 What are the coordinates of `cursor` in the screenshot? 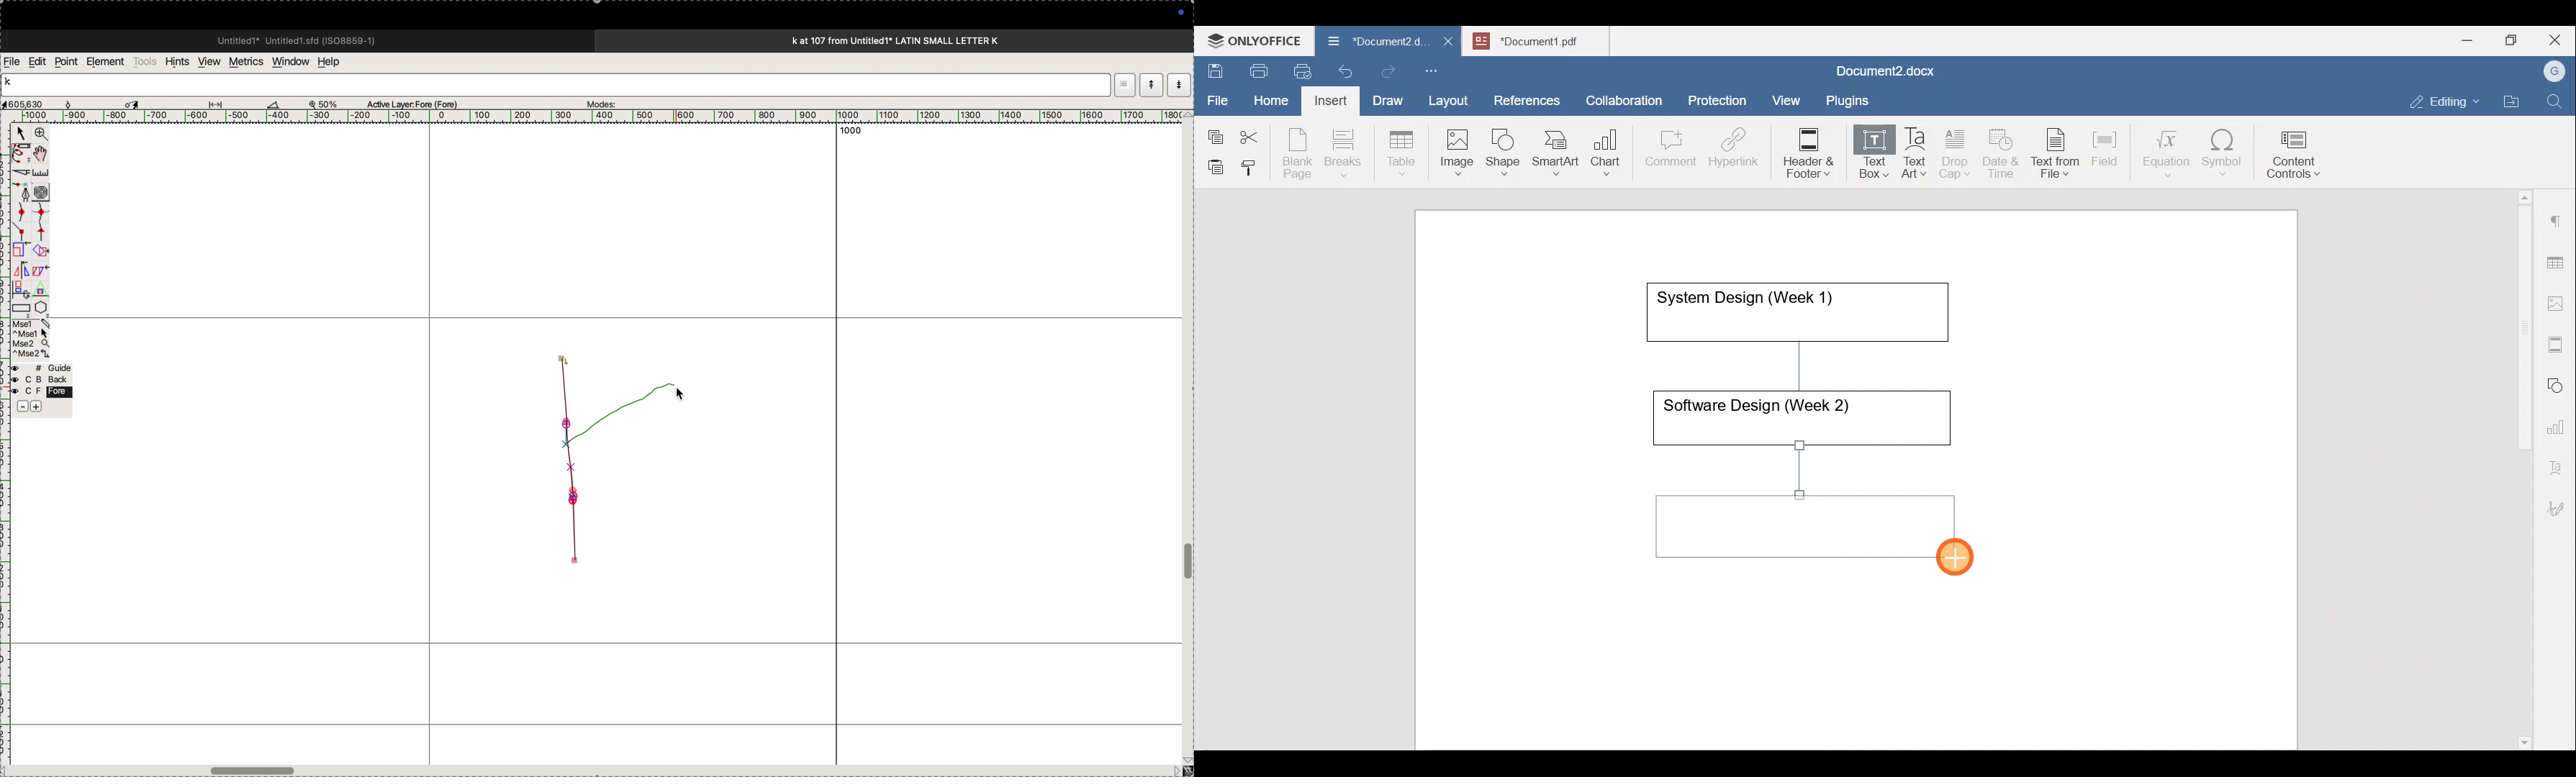 It's located at (687, 395).